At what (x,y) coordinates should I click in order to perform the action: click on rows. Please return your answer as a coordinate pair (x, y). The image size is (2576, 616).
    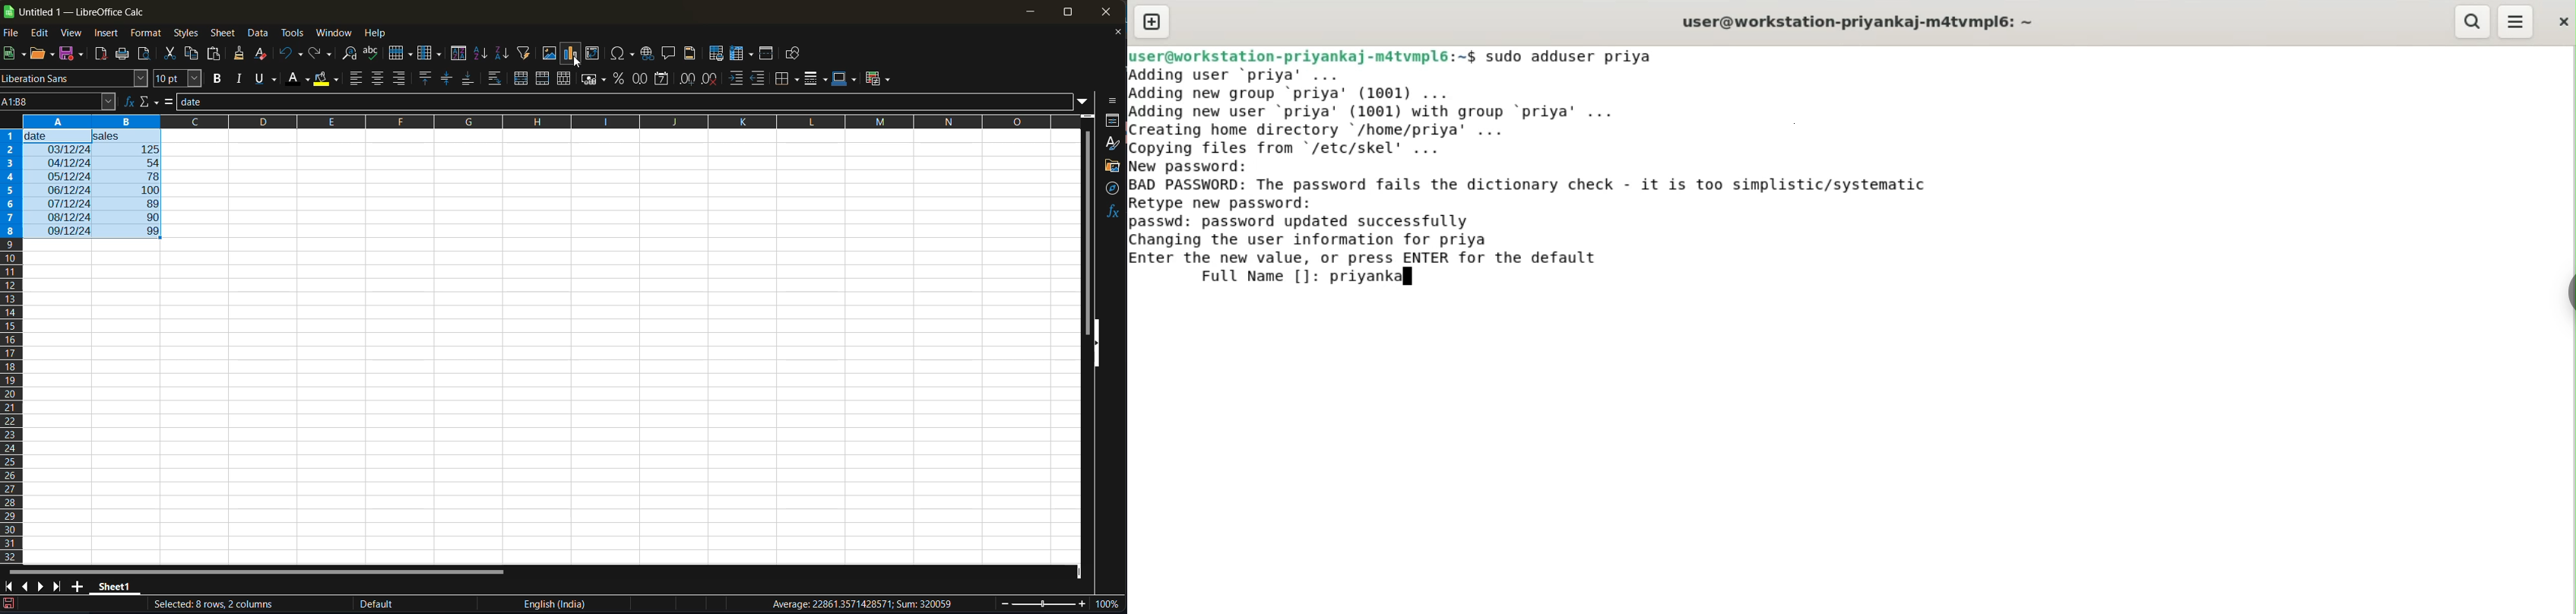
    Looking at the image, I should click on (540, 121).